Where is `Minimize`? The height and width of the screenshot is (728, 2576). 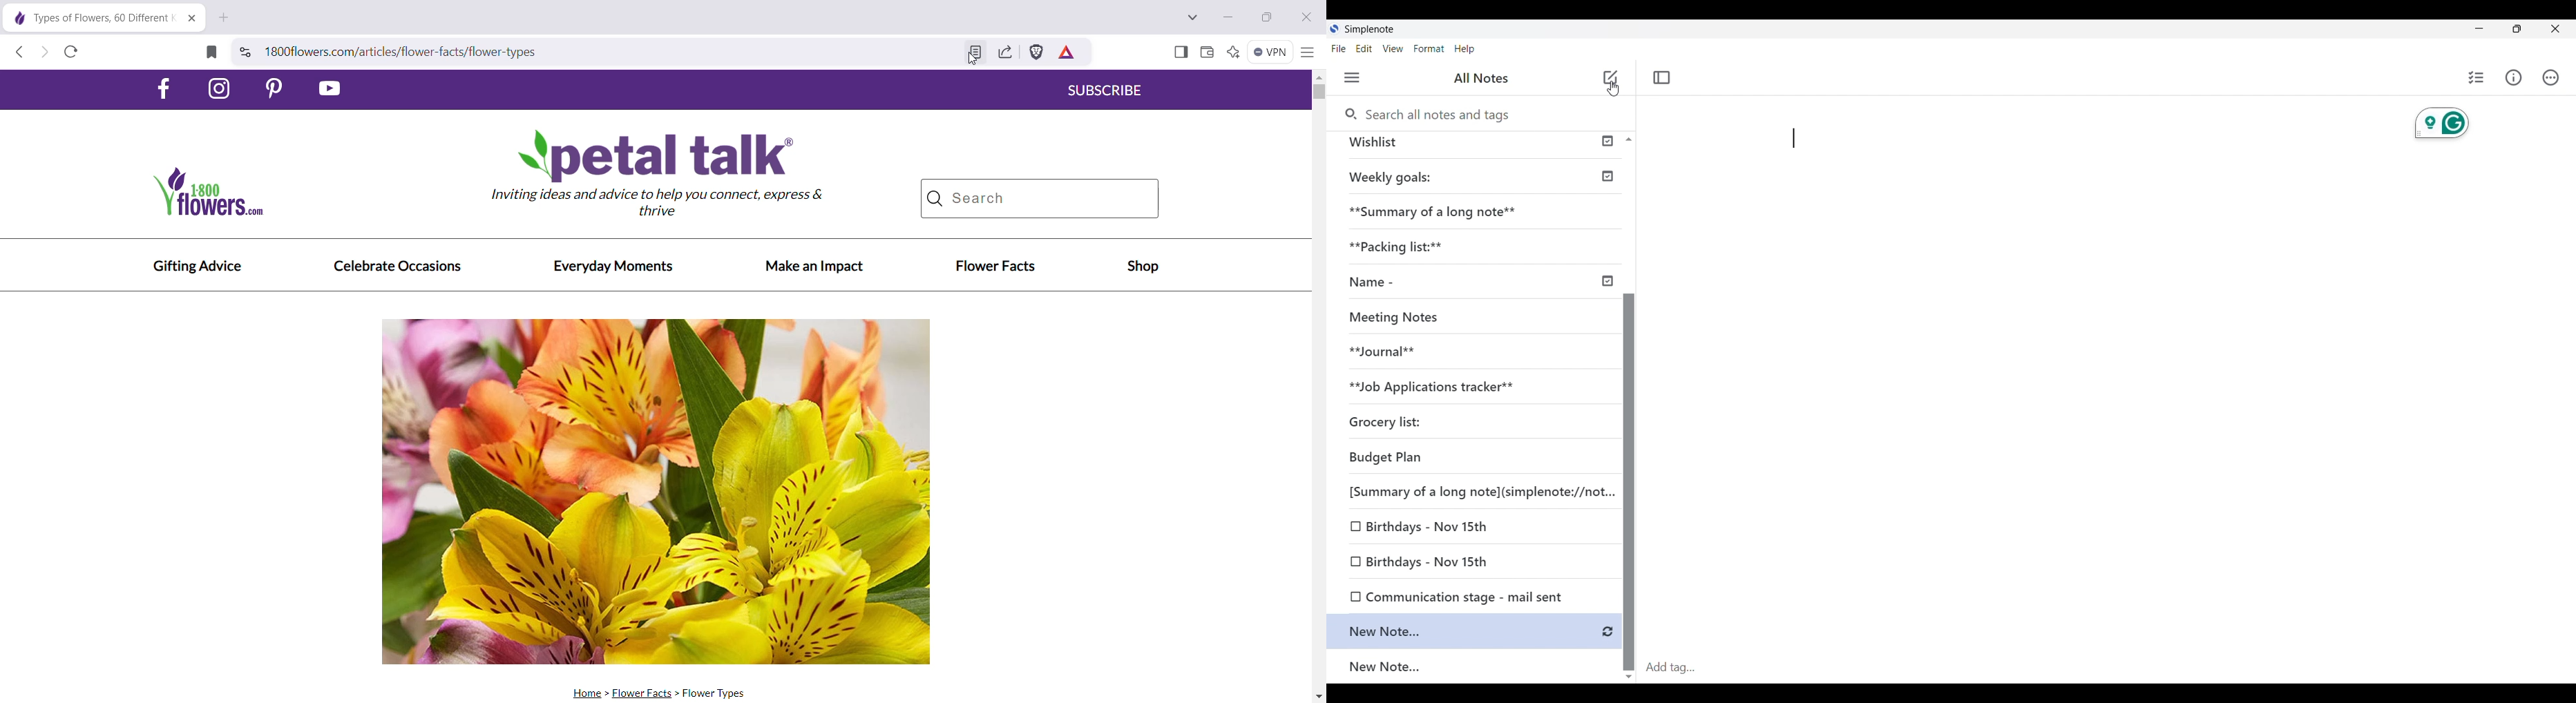 Minimize is located at coordinates (2480, 29).